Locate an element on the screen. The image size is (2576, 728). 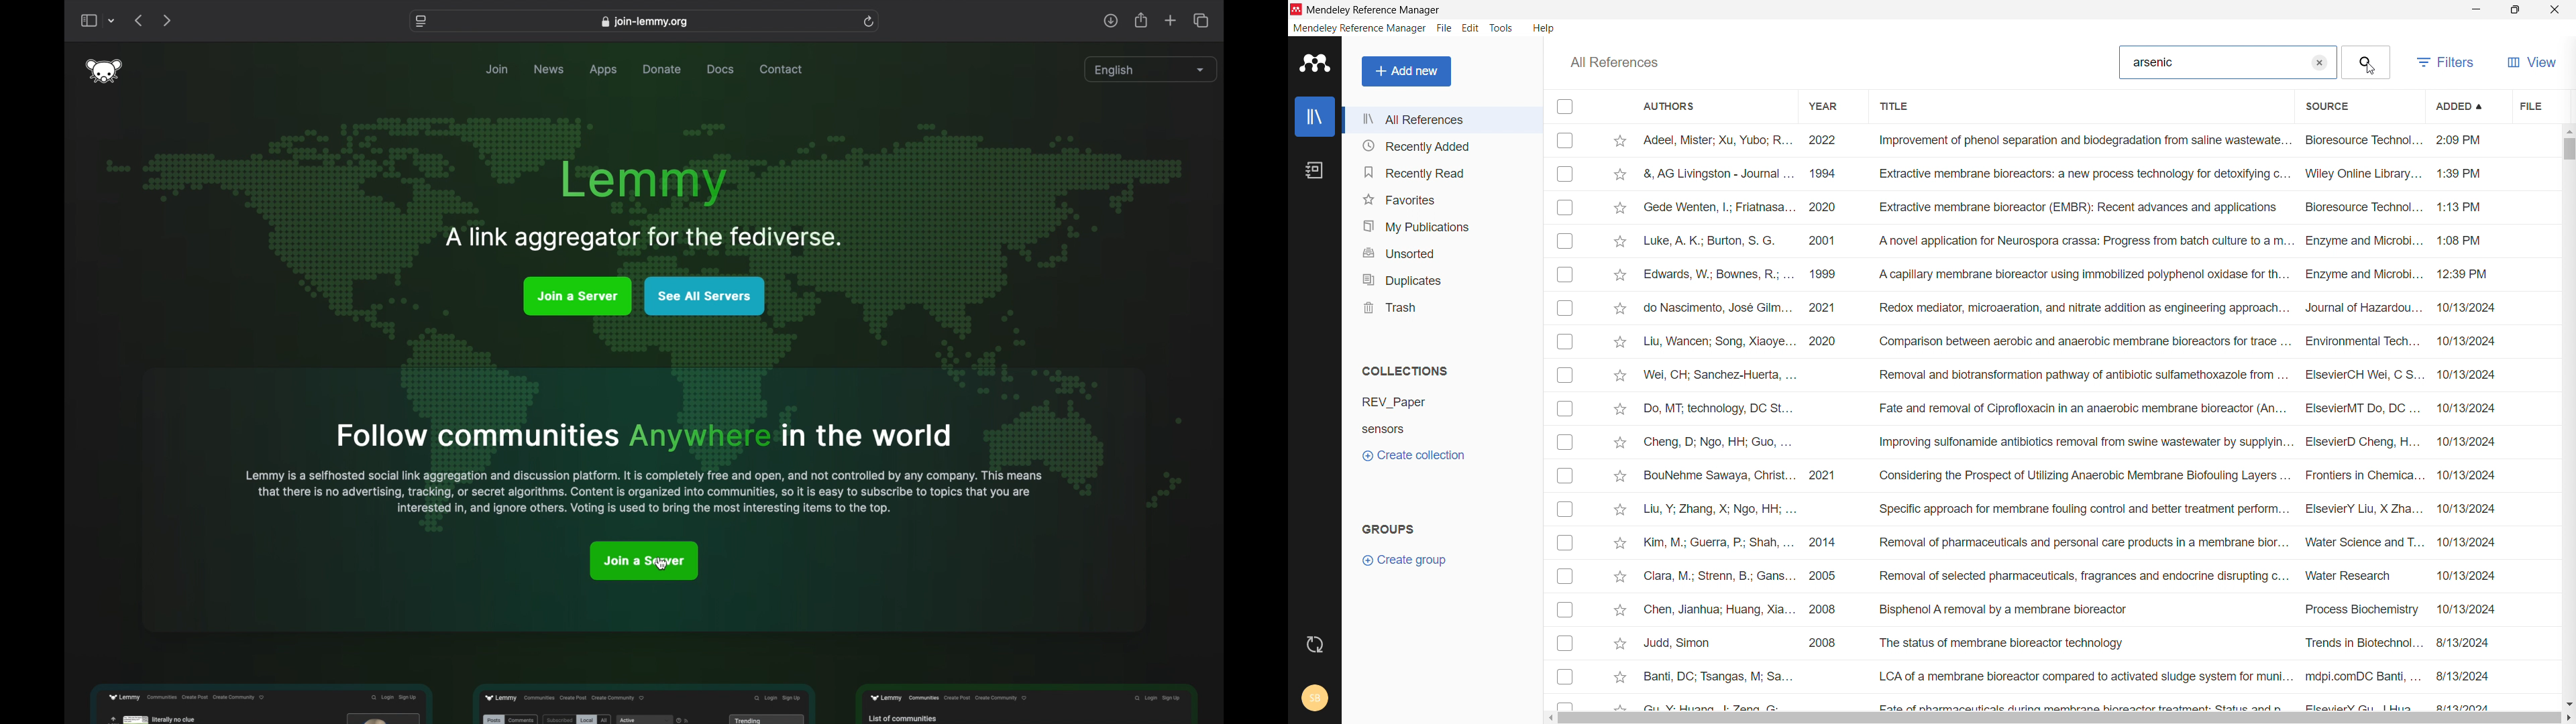
close is located at coordinates (2555, 9).